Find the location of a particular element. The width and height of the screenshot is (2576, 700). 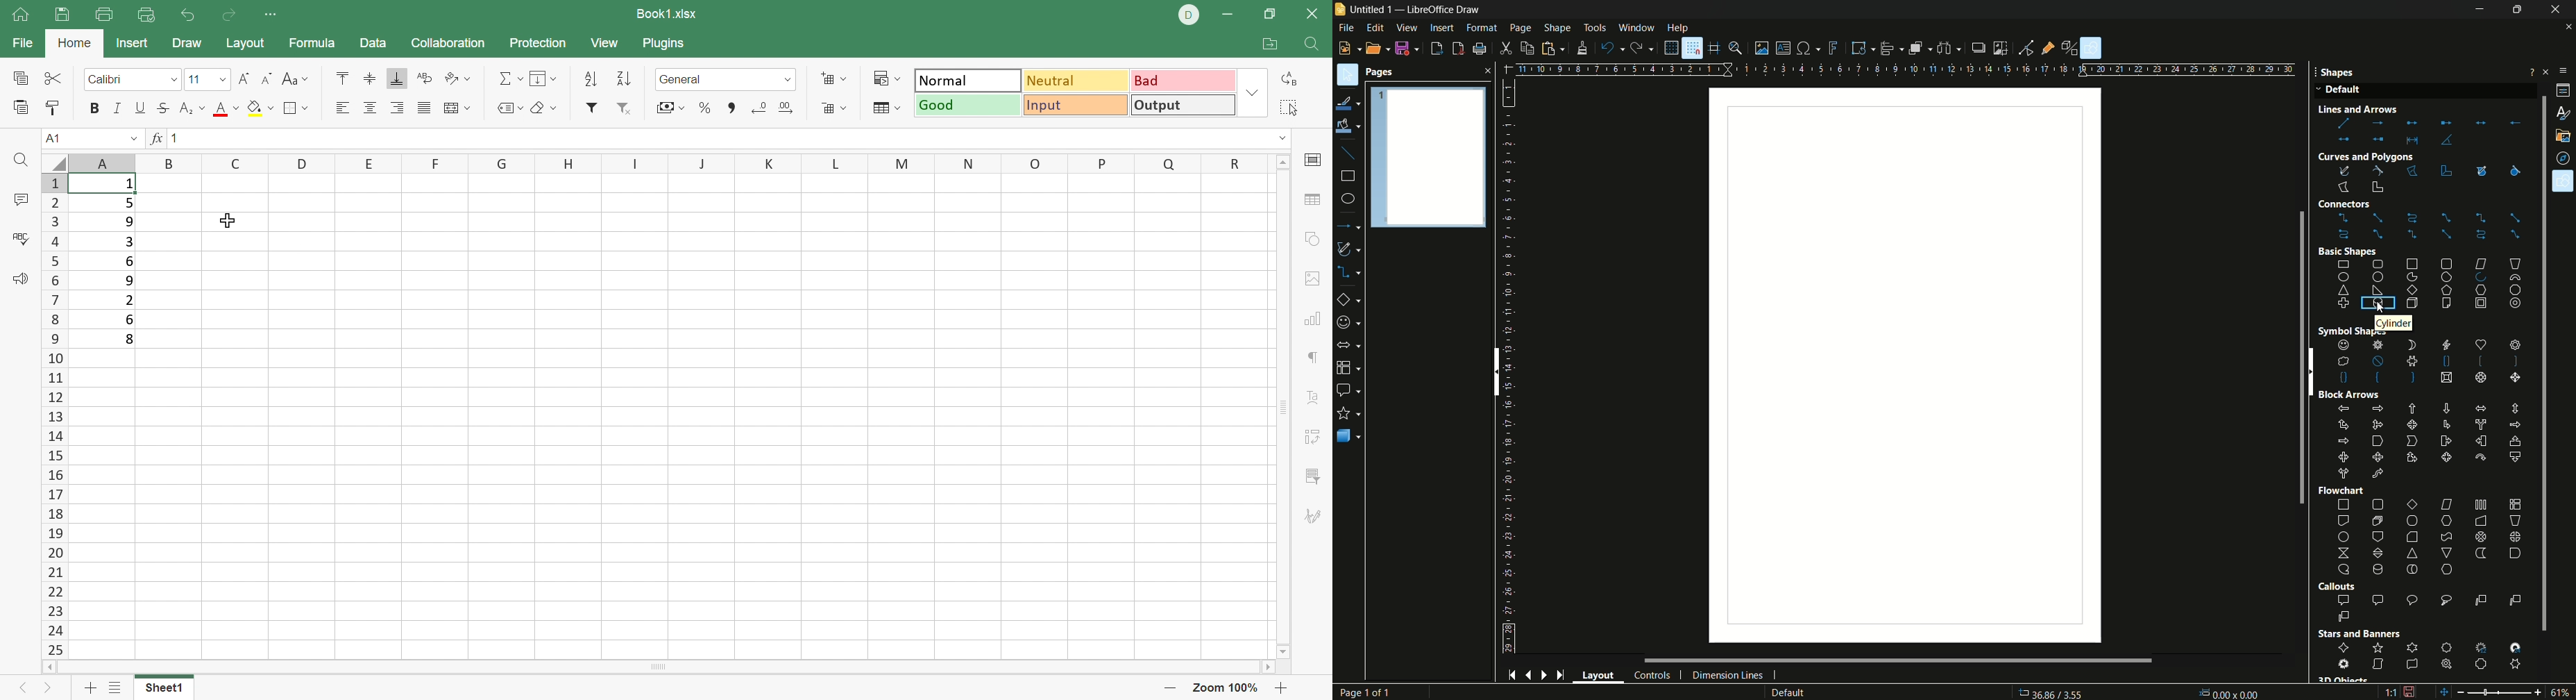

formatting is located at coordinates (1584, 48).